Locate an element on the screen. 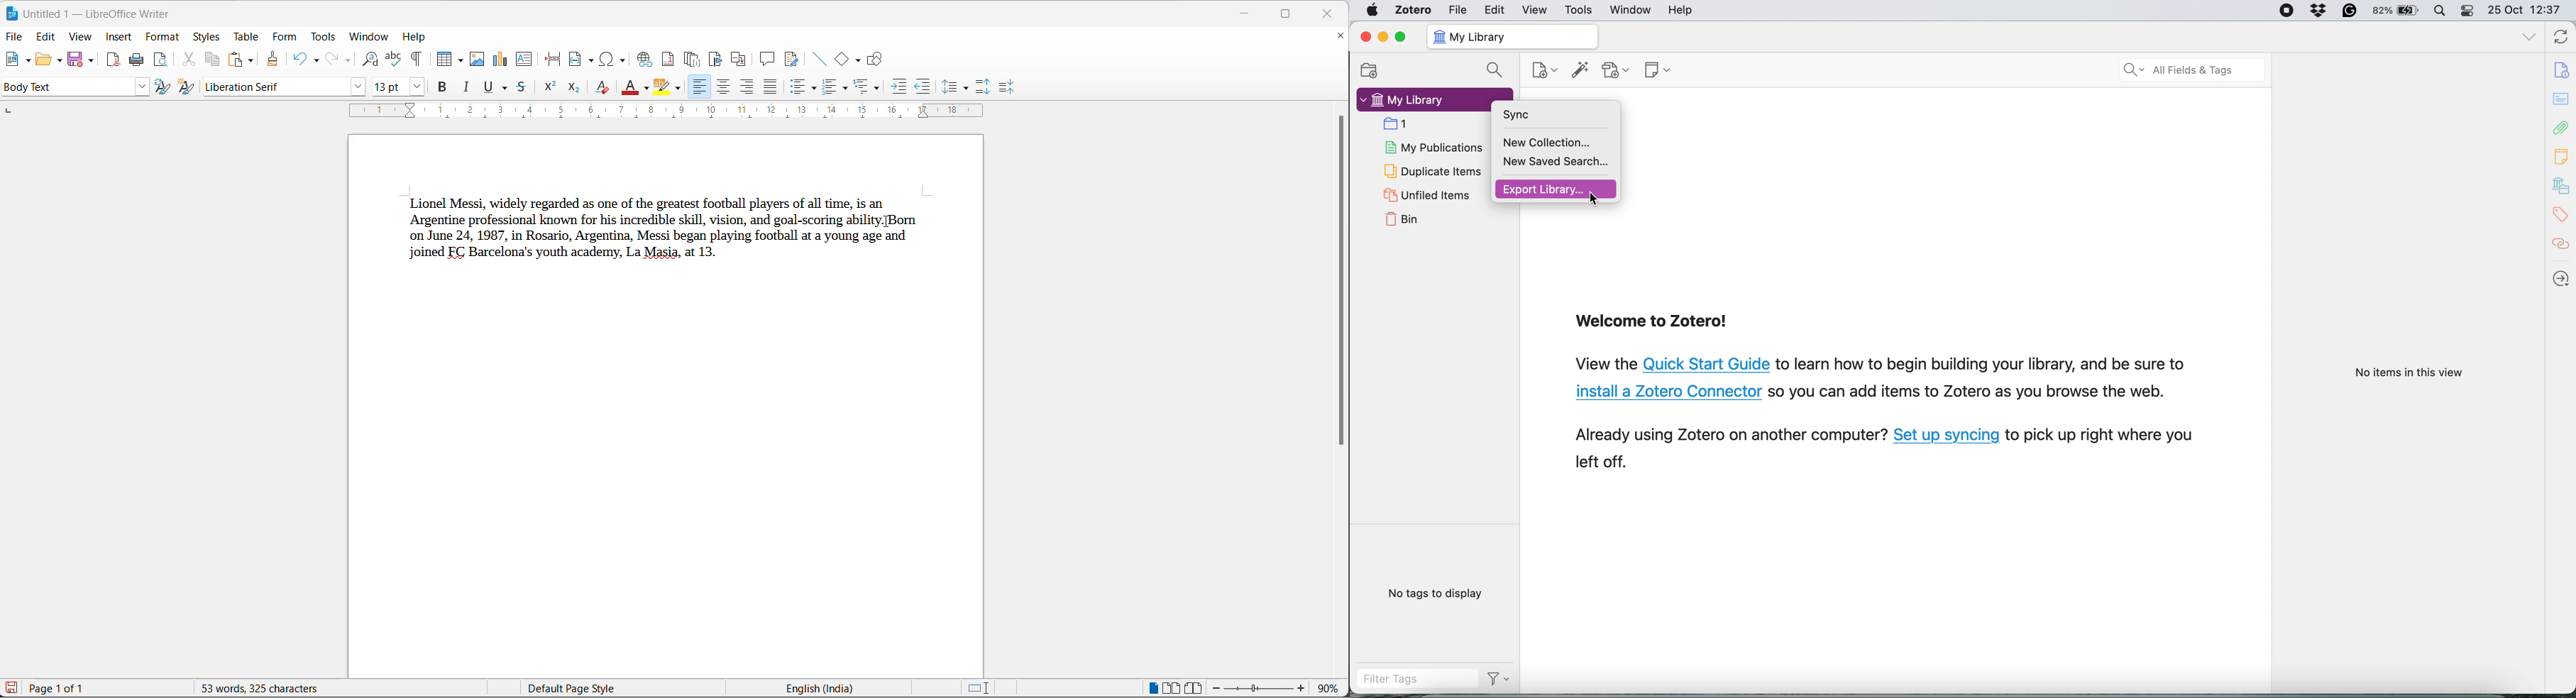  insert text is located at coordinates (524, 60).